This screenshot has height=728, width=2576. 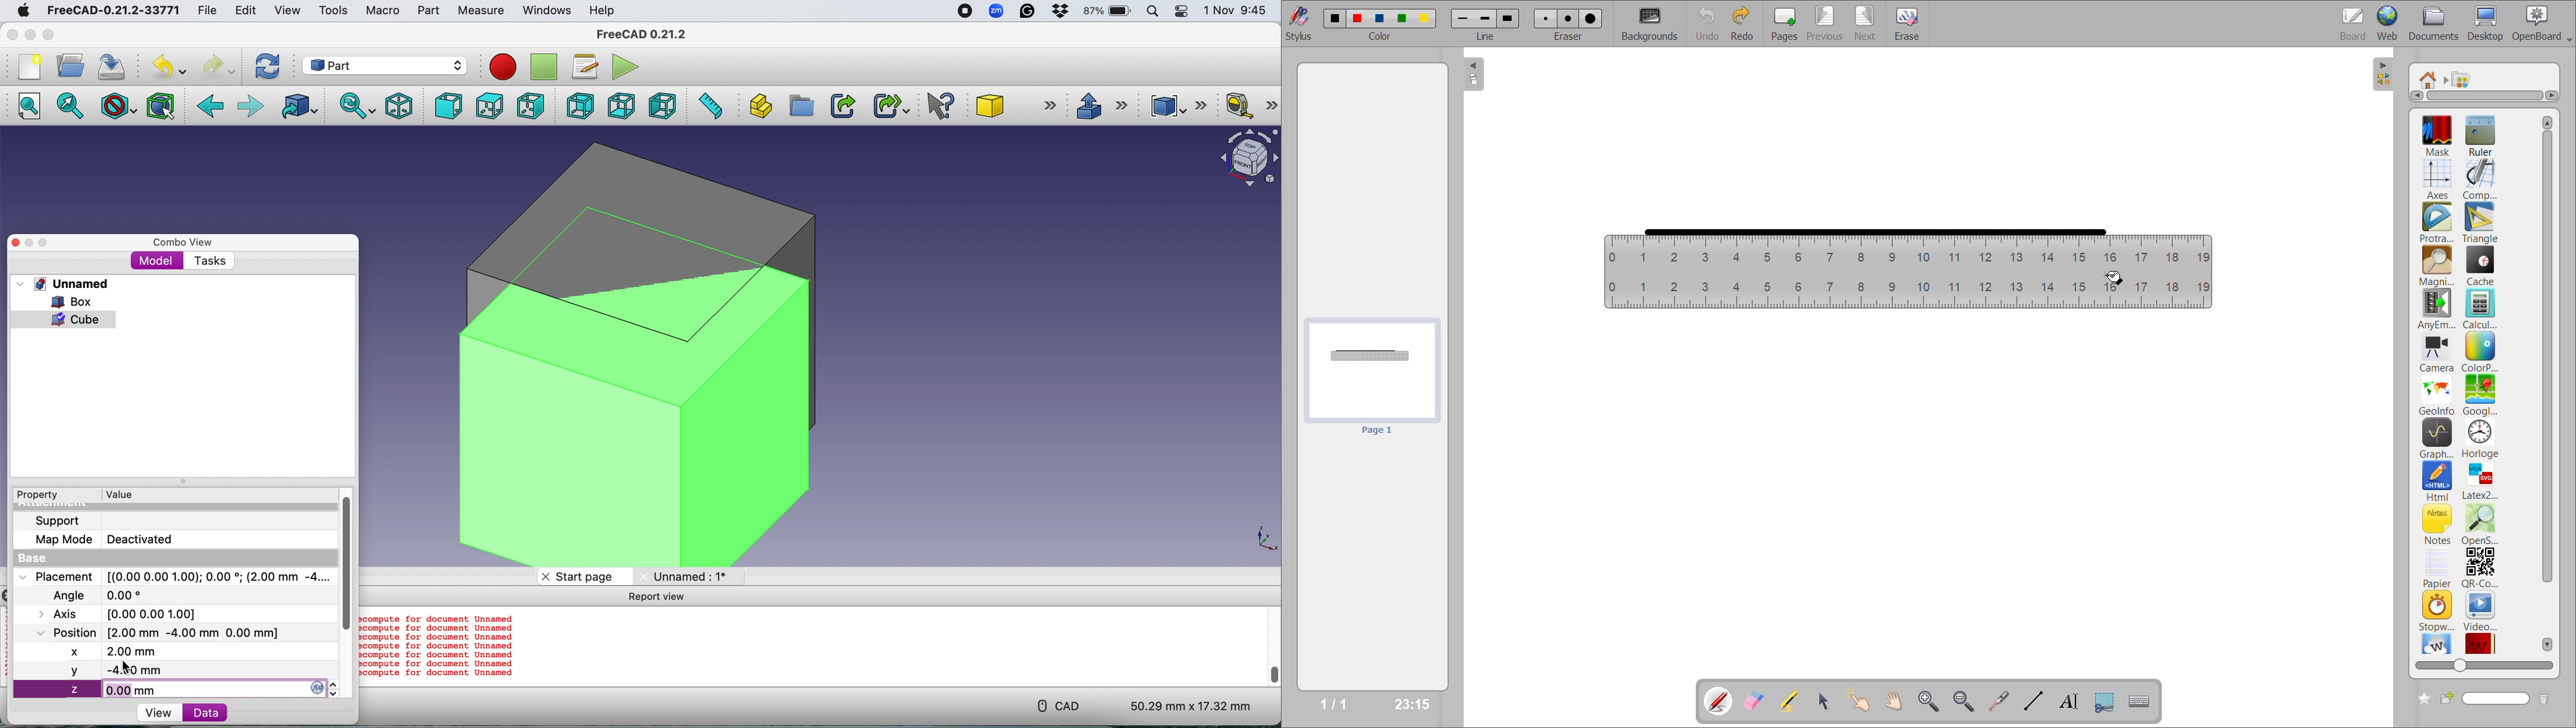 I want to click on What's this?, so click(x=942, y=105).